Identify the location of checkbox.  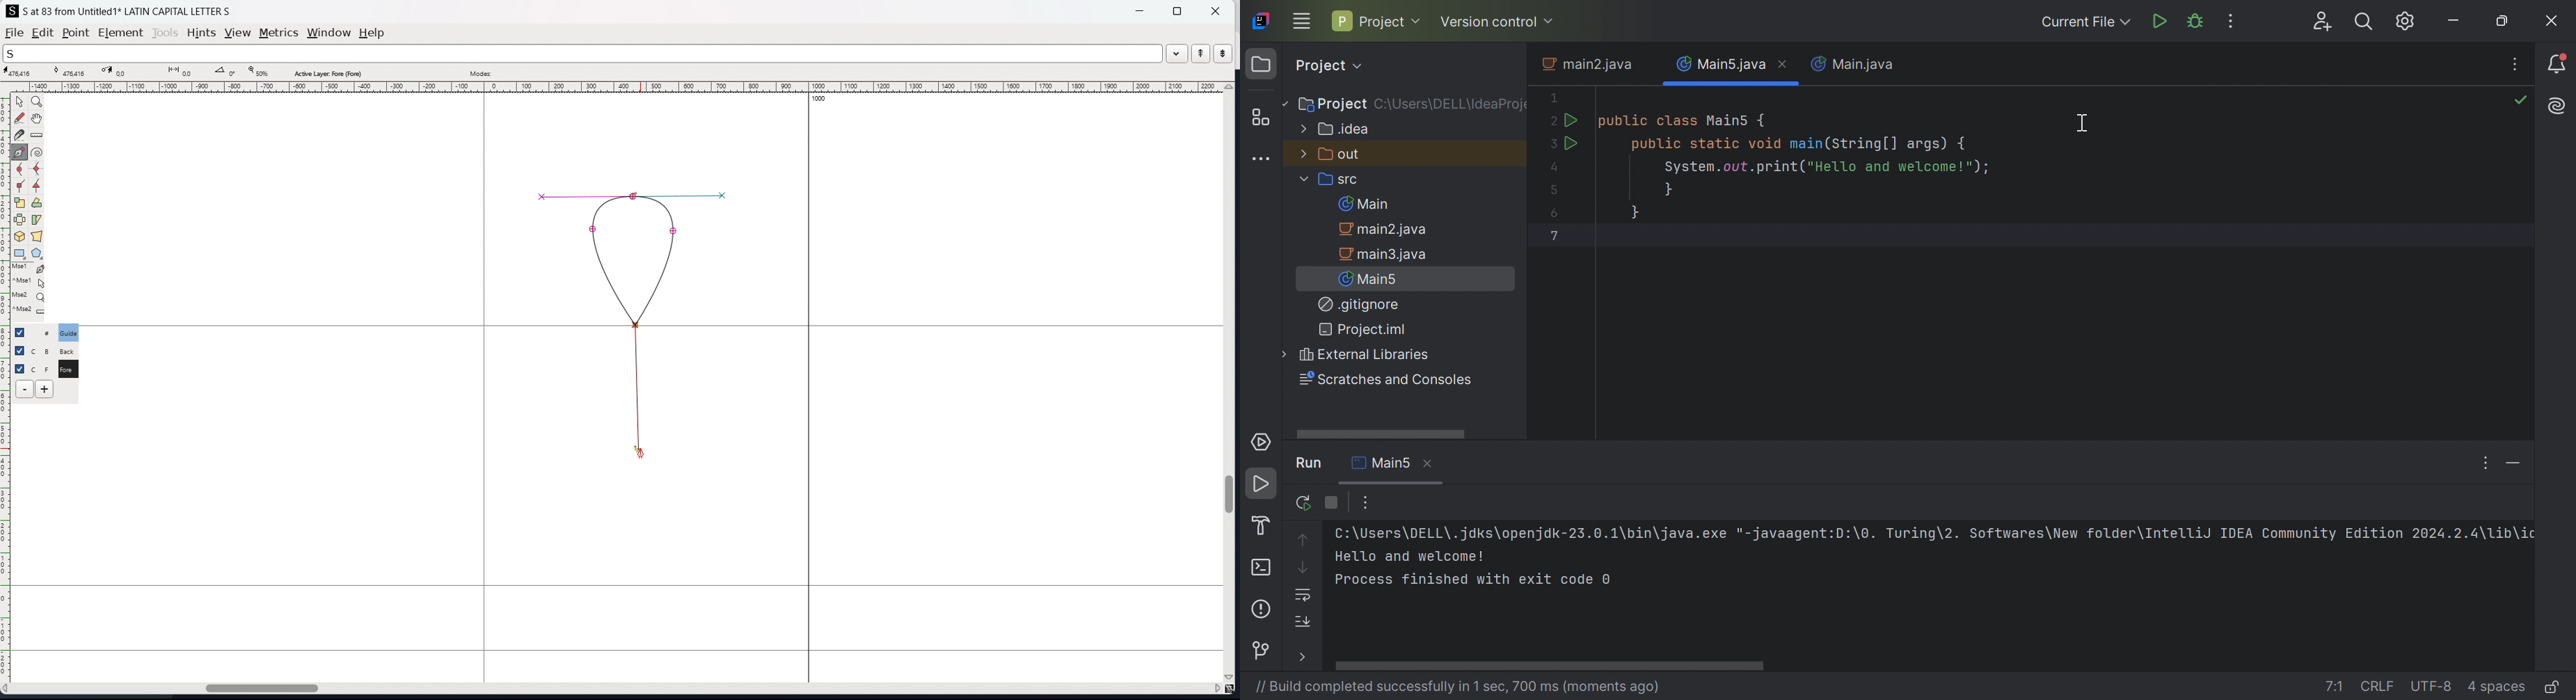
(19, 349).